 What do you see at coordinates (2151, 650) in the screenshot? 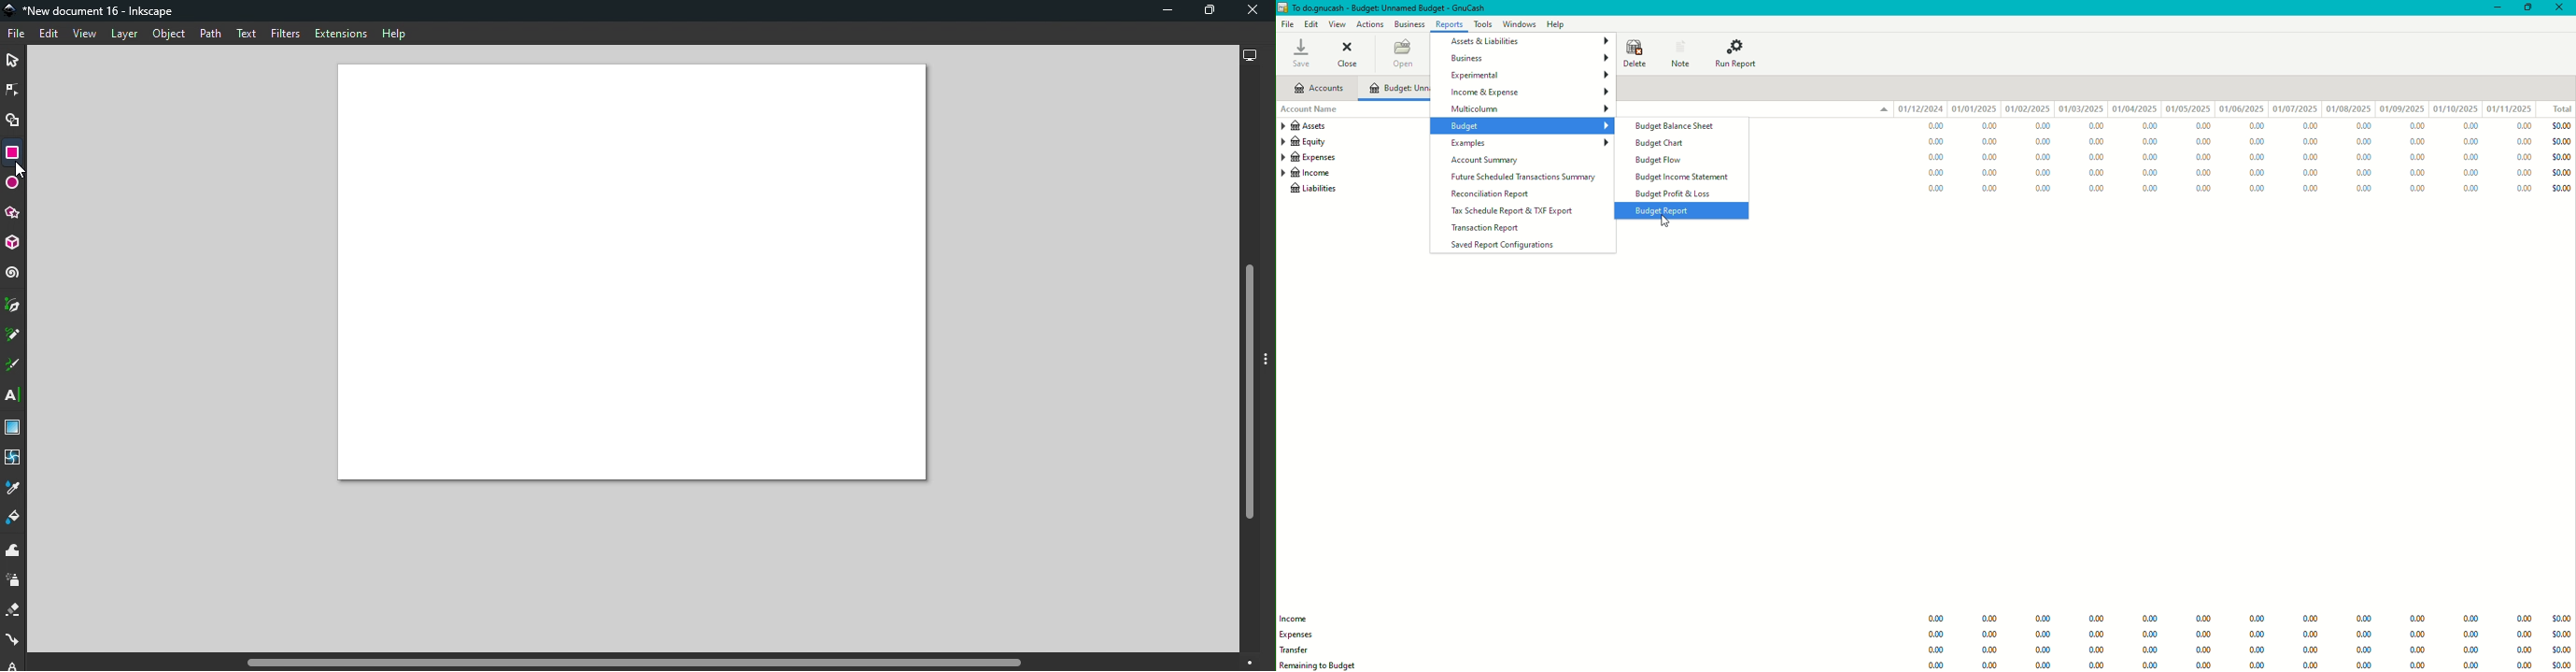
I see `0.00` at bounding box center [2151, 650].